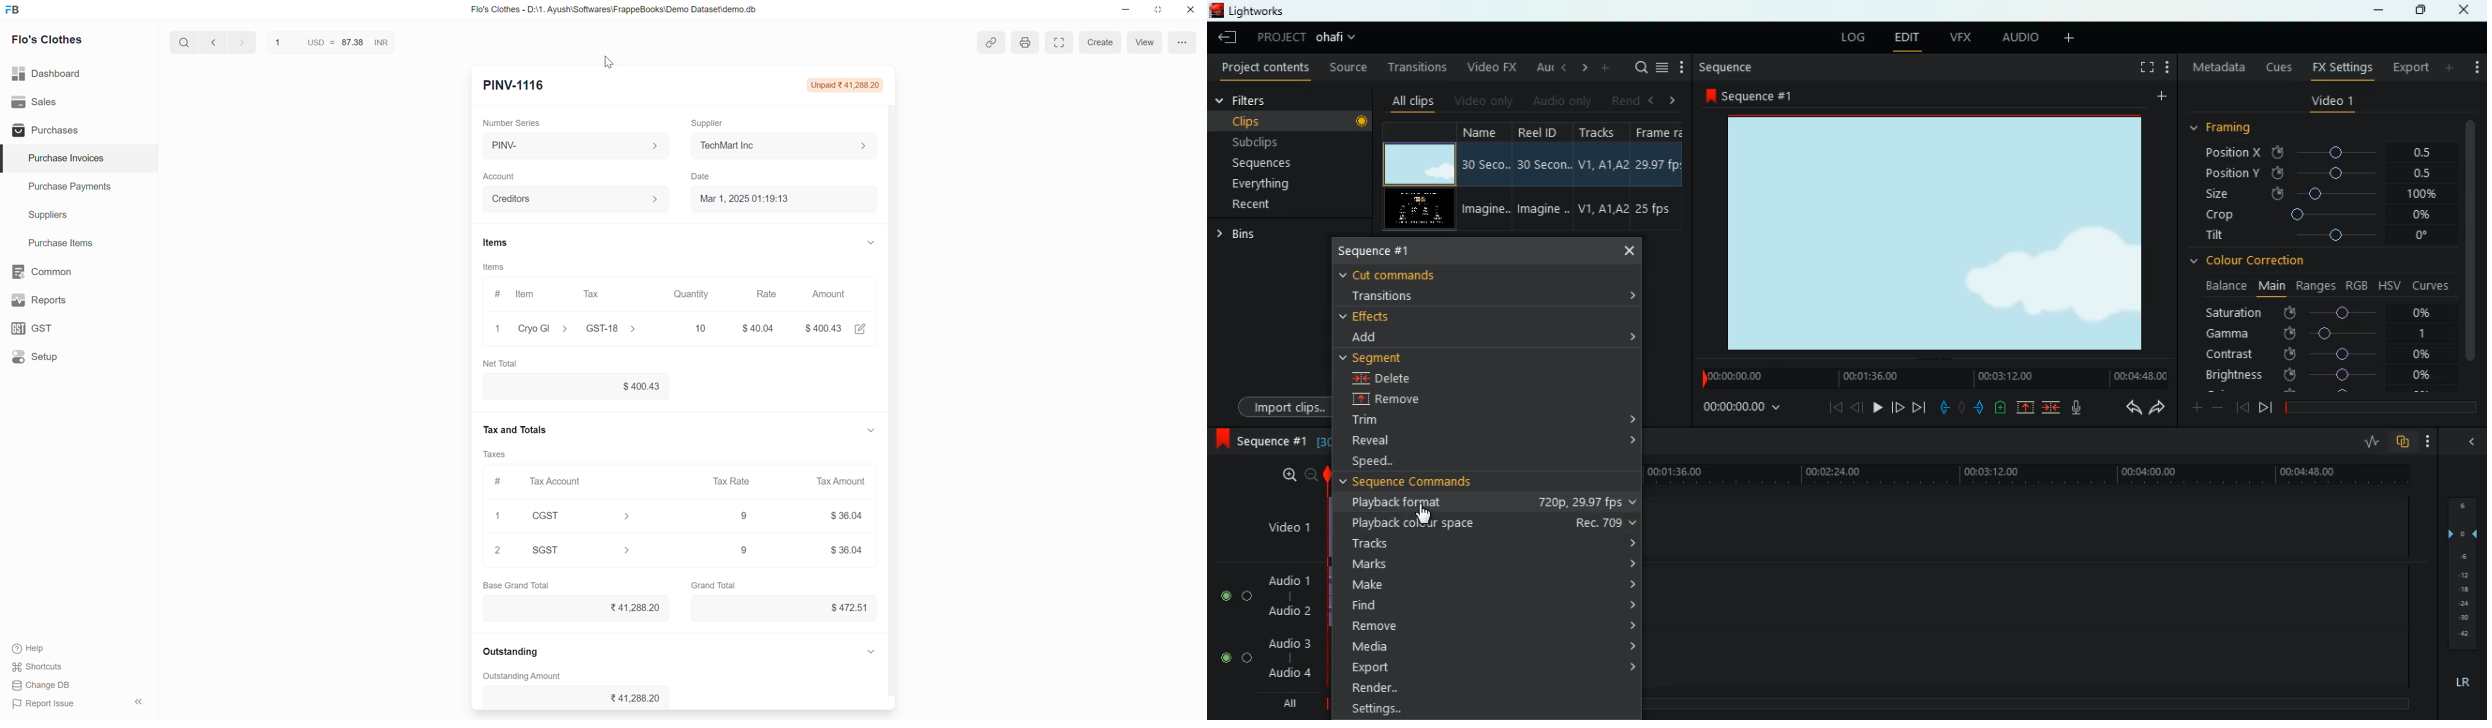 The image size is (2492, 728). What do you see at coordinates (1394, 296) in the screenshot?
I see `transitions` at bounding box center [1394, 296].